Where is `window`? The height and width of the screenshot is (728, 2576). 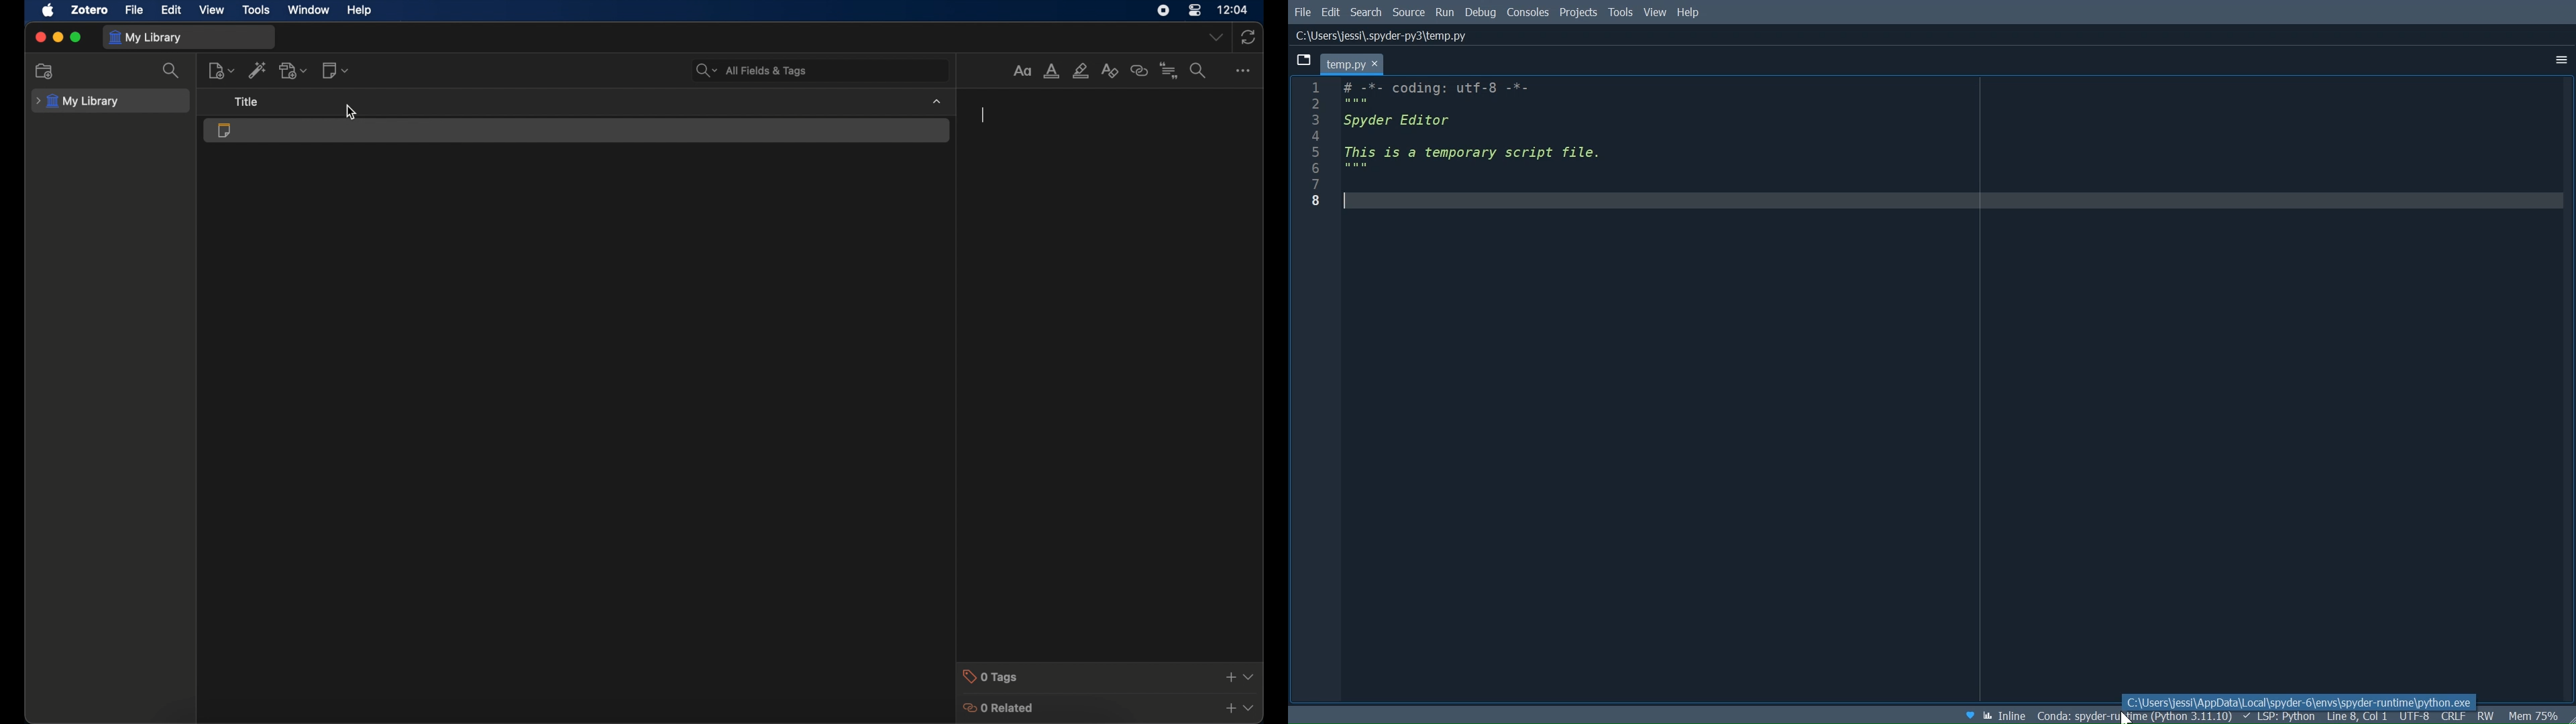
window is located at coordinates (307, 10).